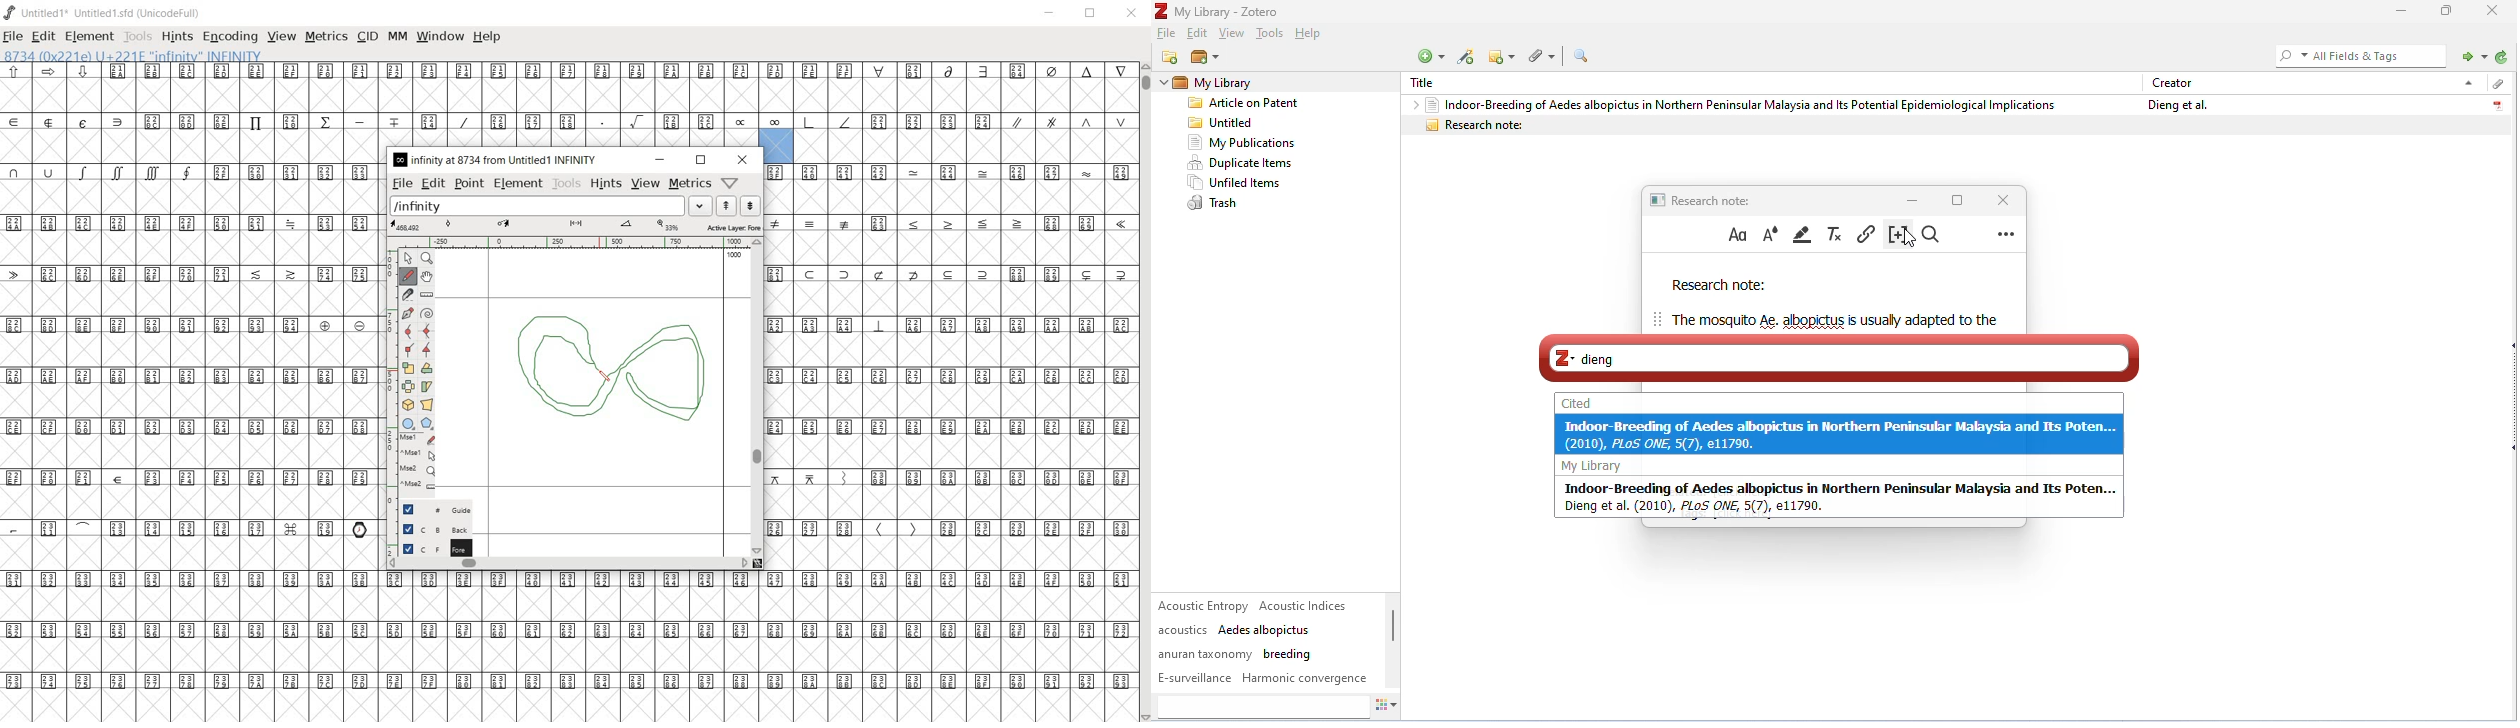 The image size is (2520, 728). I want to click on element, so click(90, 36).